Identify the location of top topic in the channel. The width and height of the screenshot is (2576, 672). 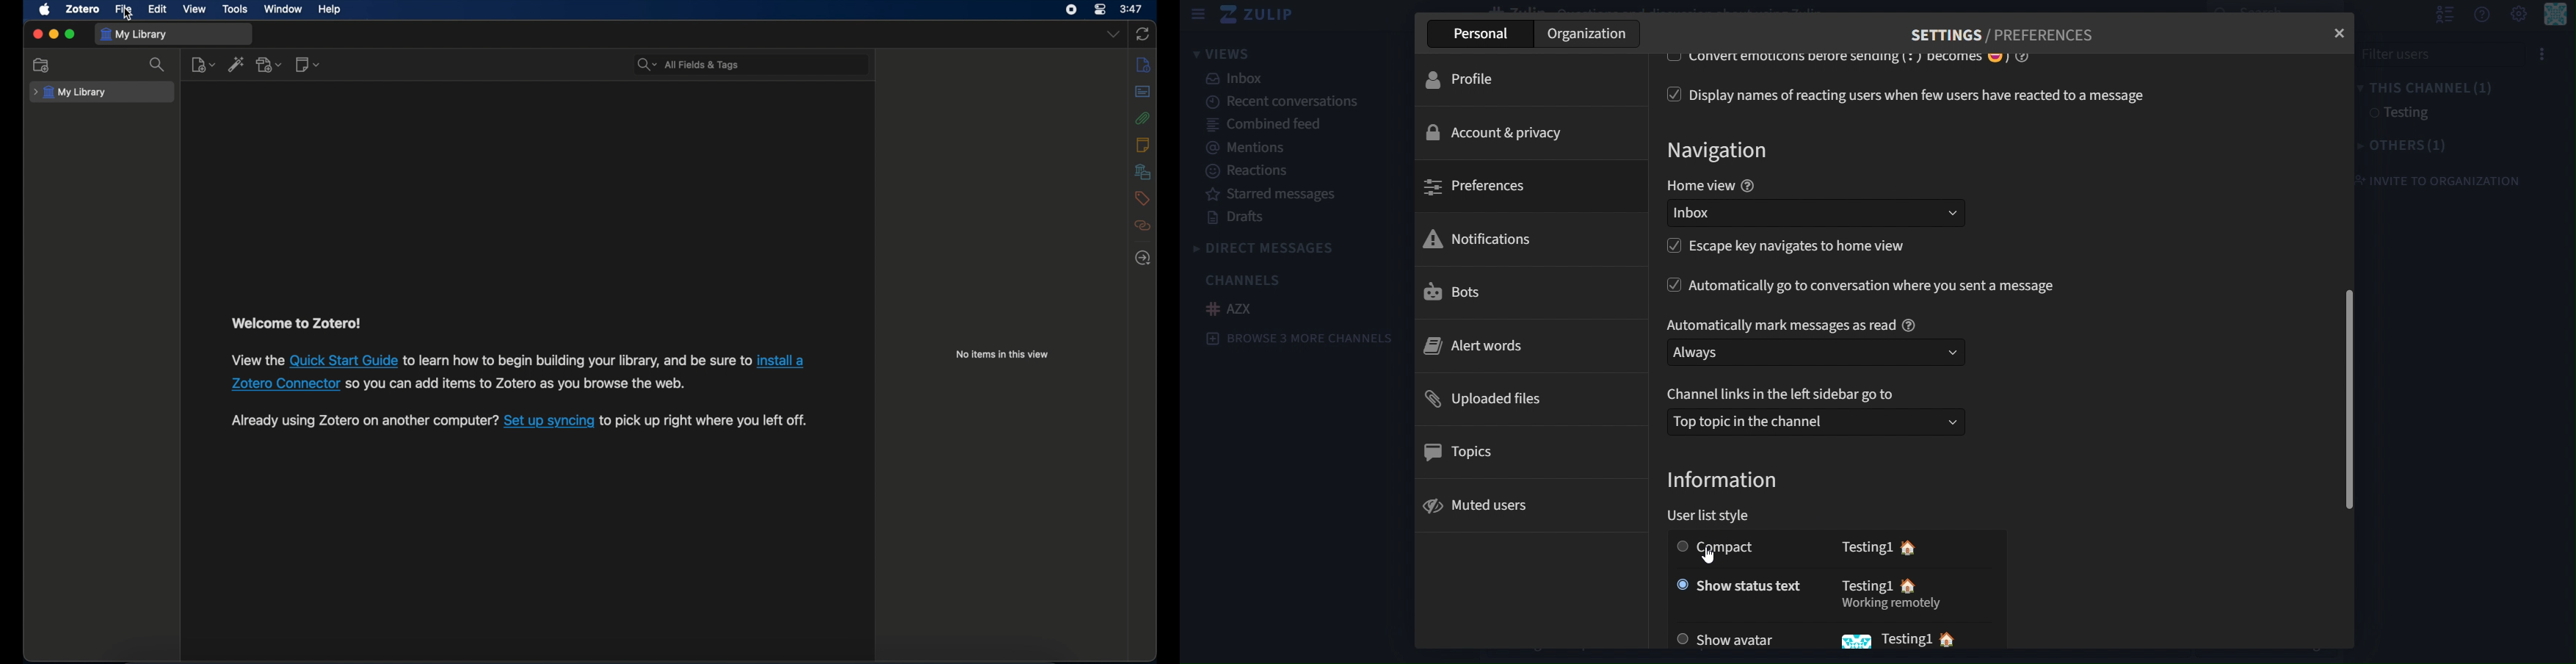
(1814, 420).